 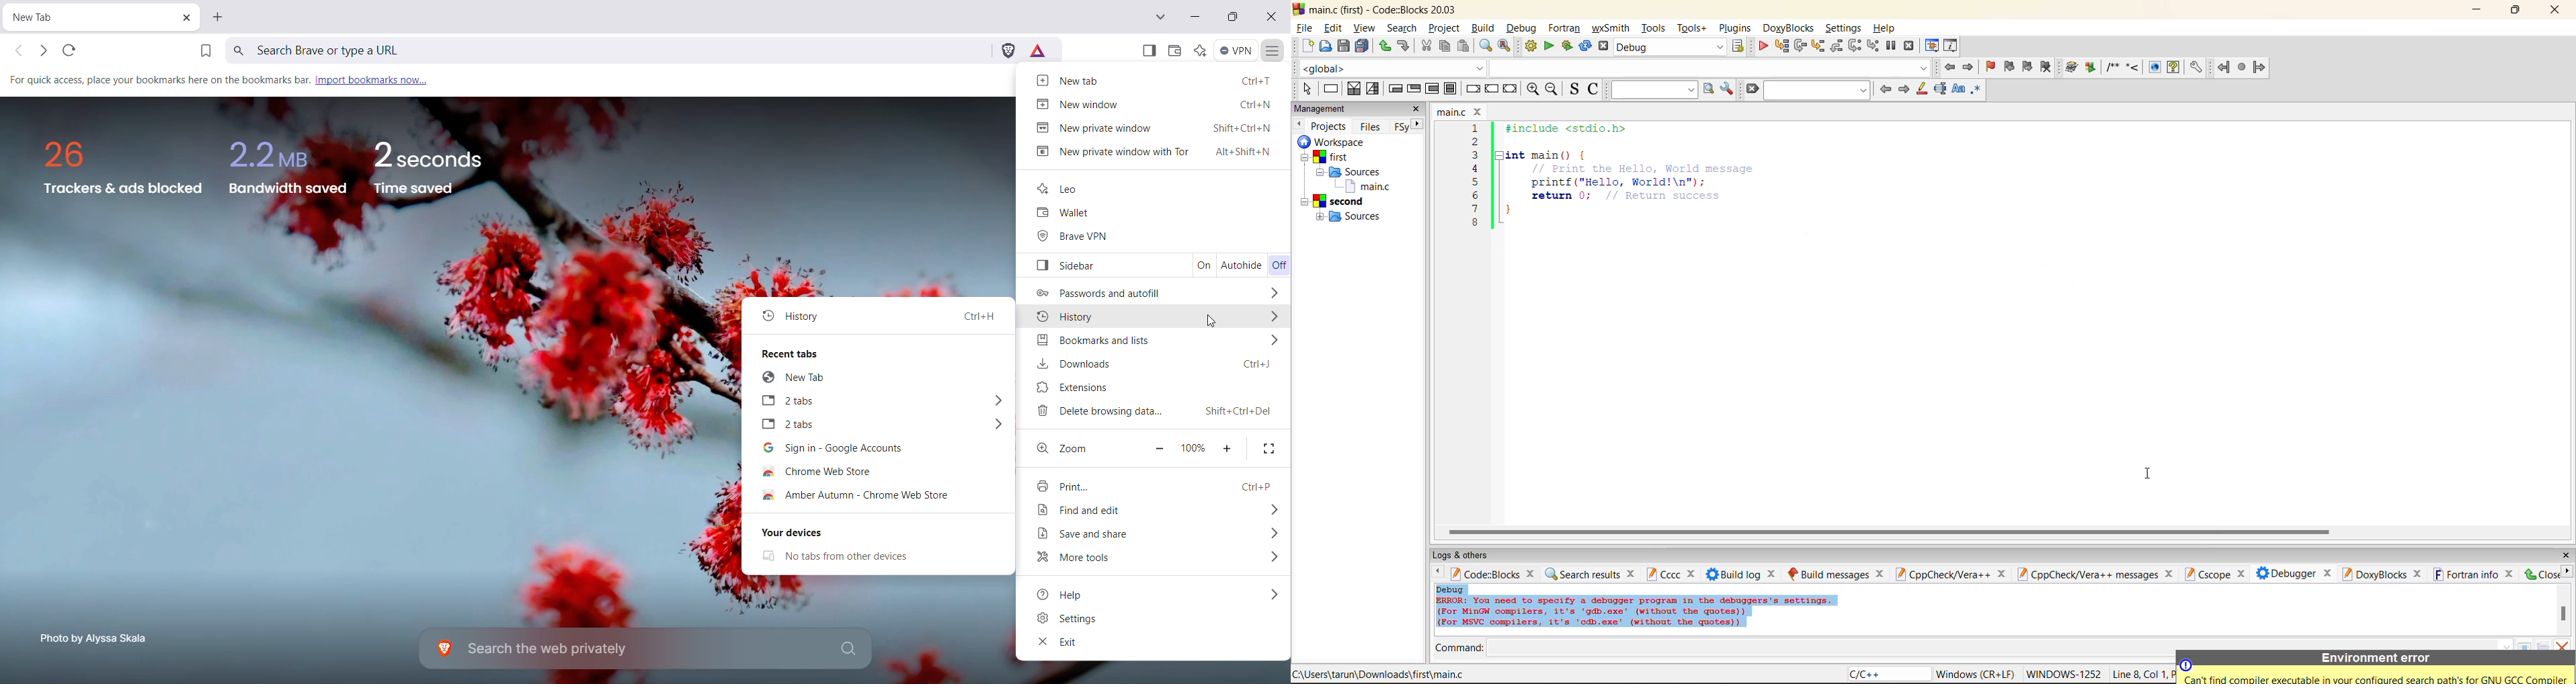 I want to click on new, so click(x=1308, y=46).